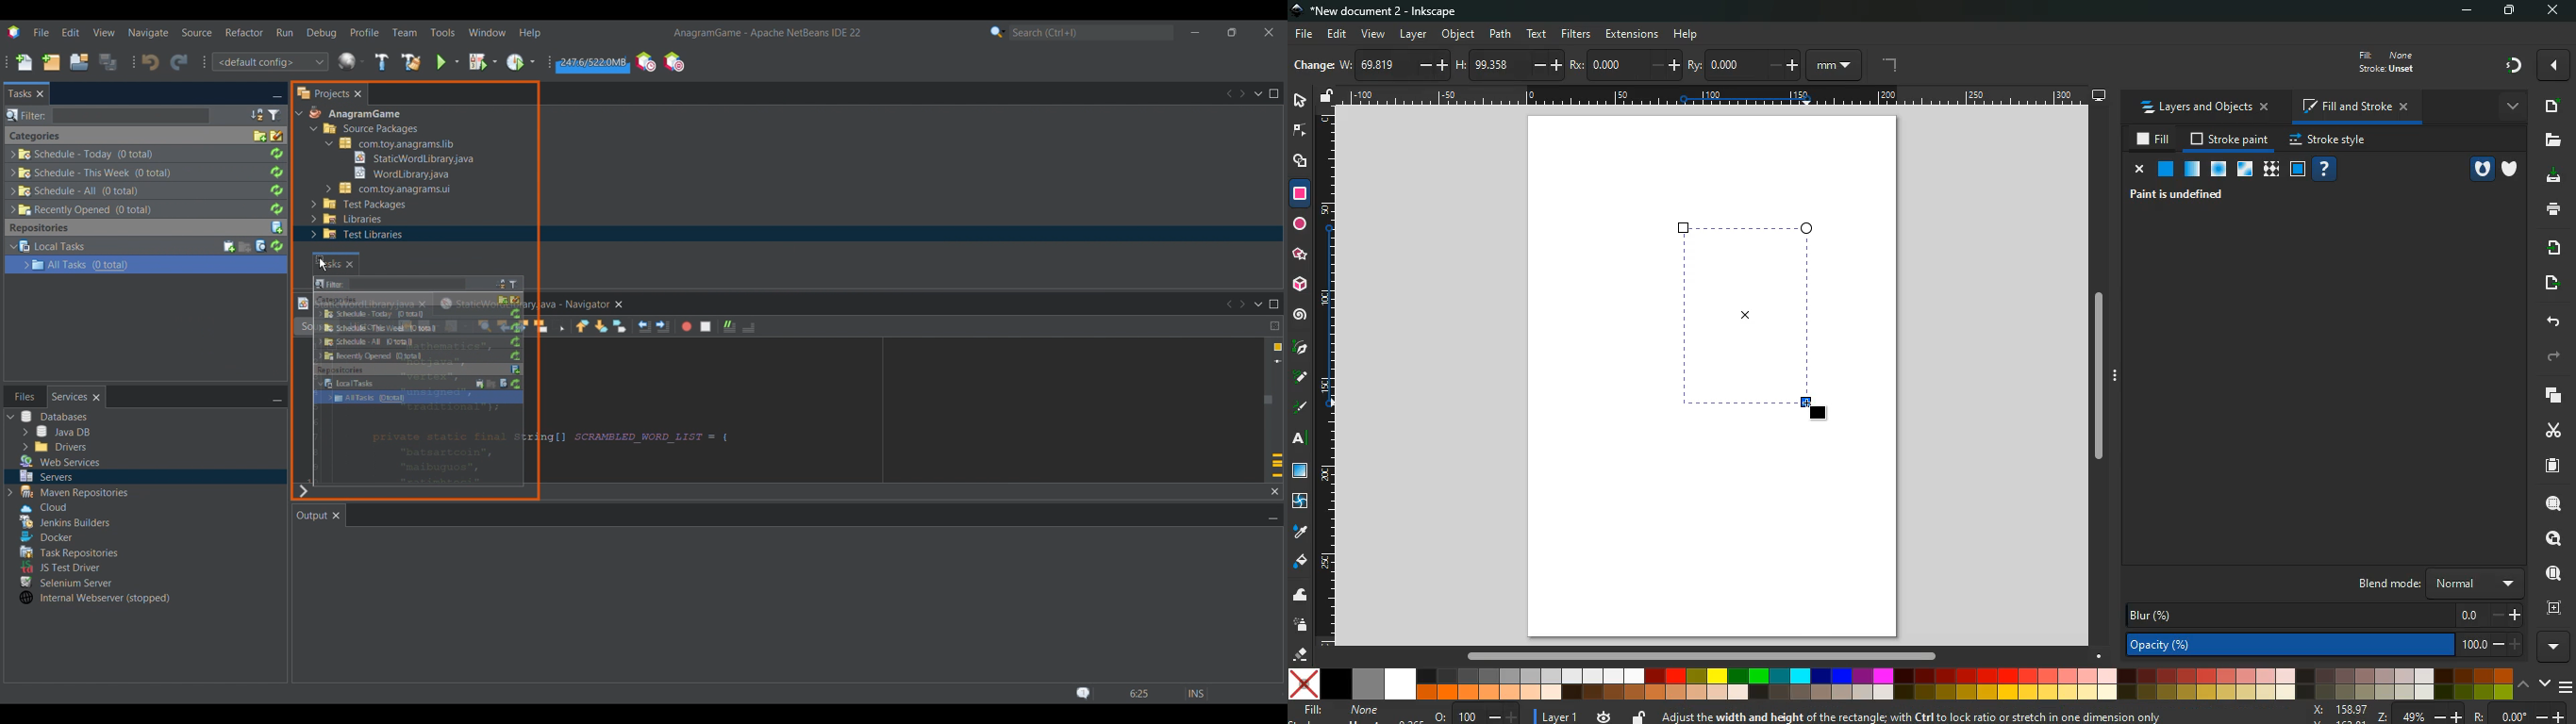  I want to click on twist, so click(1300, 500).